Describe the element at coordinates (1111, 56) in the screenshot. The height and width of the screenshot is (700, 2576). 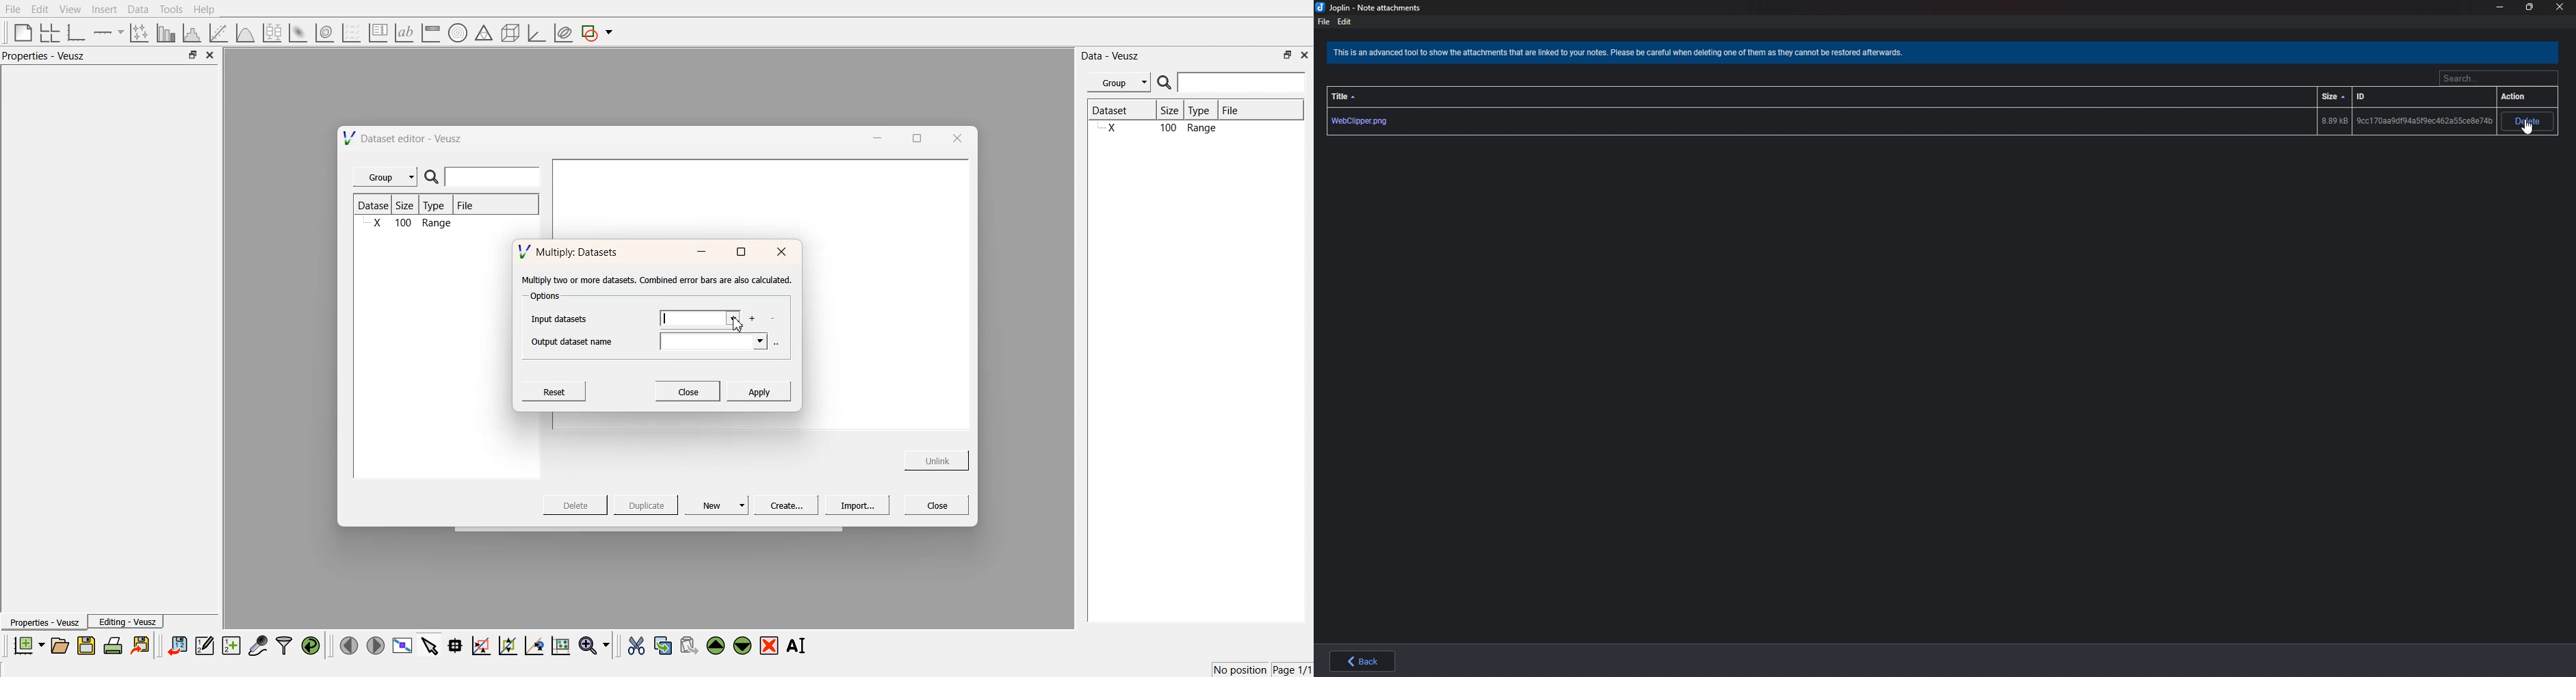
I see `Data - Veusz` at that location.